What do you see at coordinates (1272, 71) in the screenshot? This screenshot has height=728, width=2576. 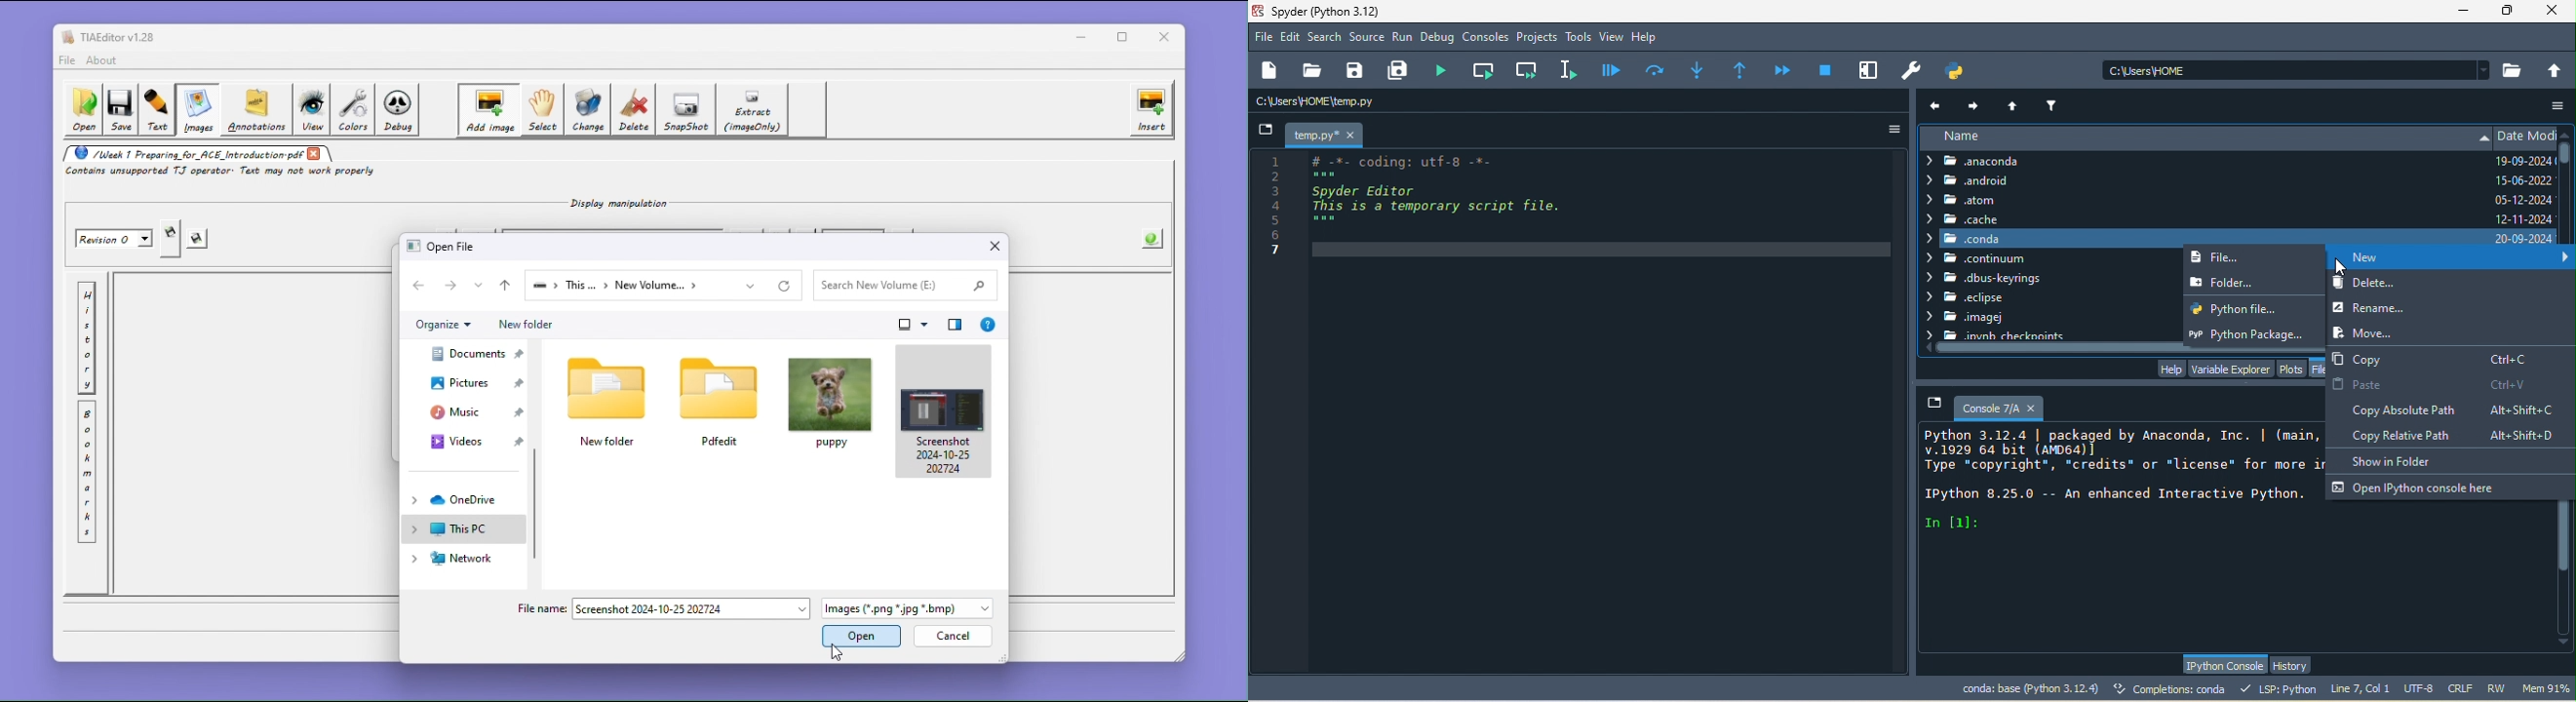 I see `new` at bounding box center [1272, 71].